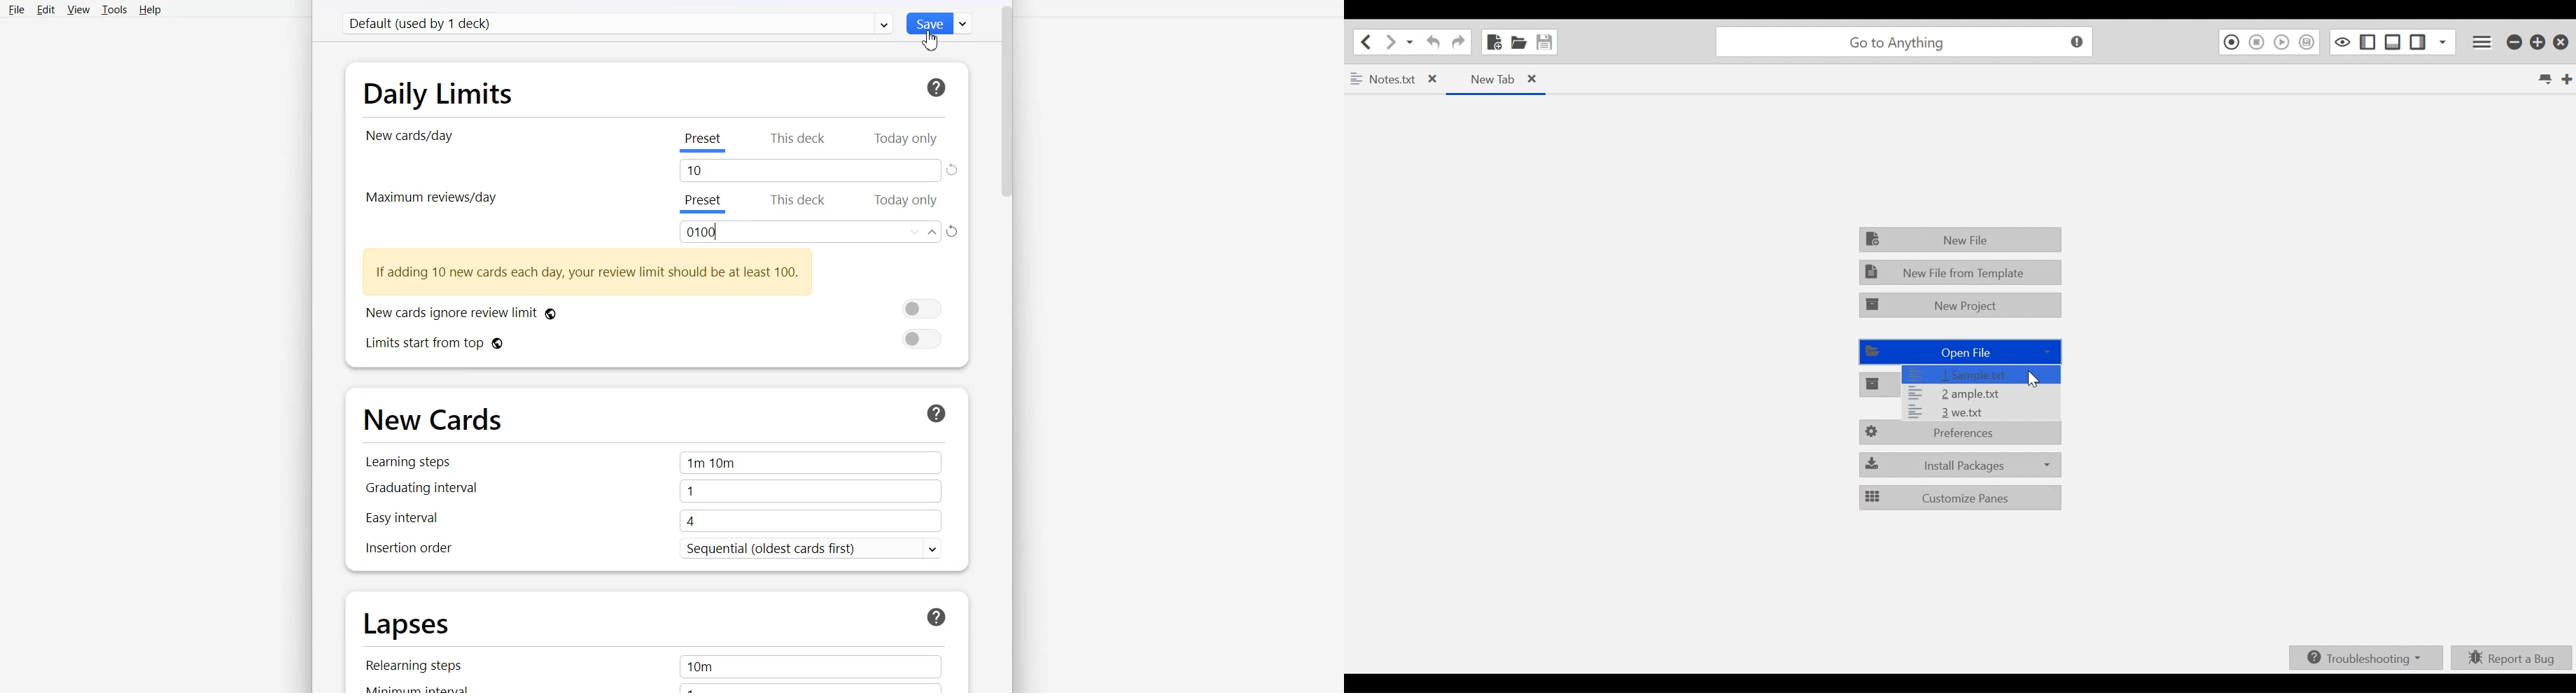 The width and height of the screenshot is (2576, 700). What do you see at coordinates (78, 10) in the screenshot?
I see `View` at bounding box center [78, 10].